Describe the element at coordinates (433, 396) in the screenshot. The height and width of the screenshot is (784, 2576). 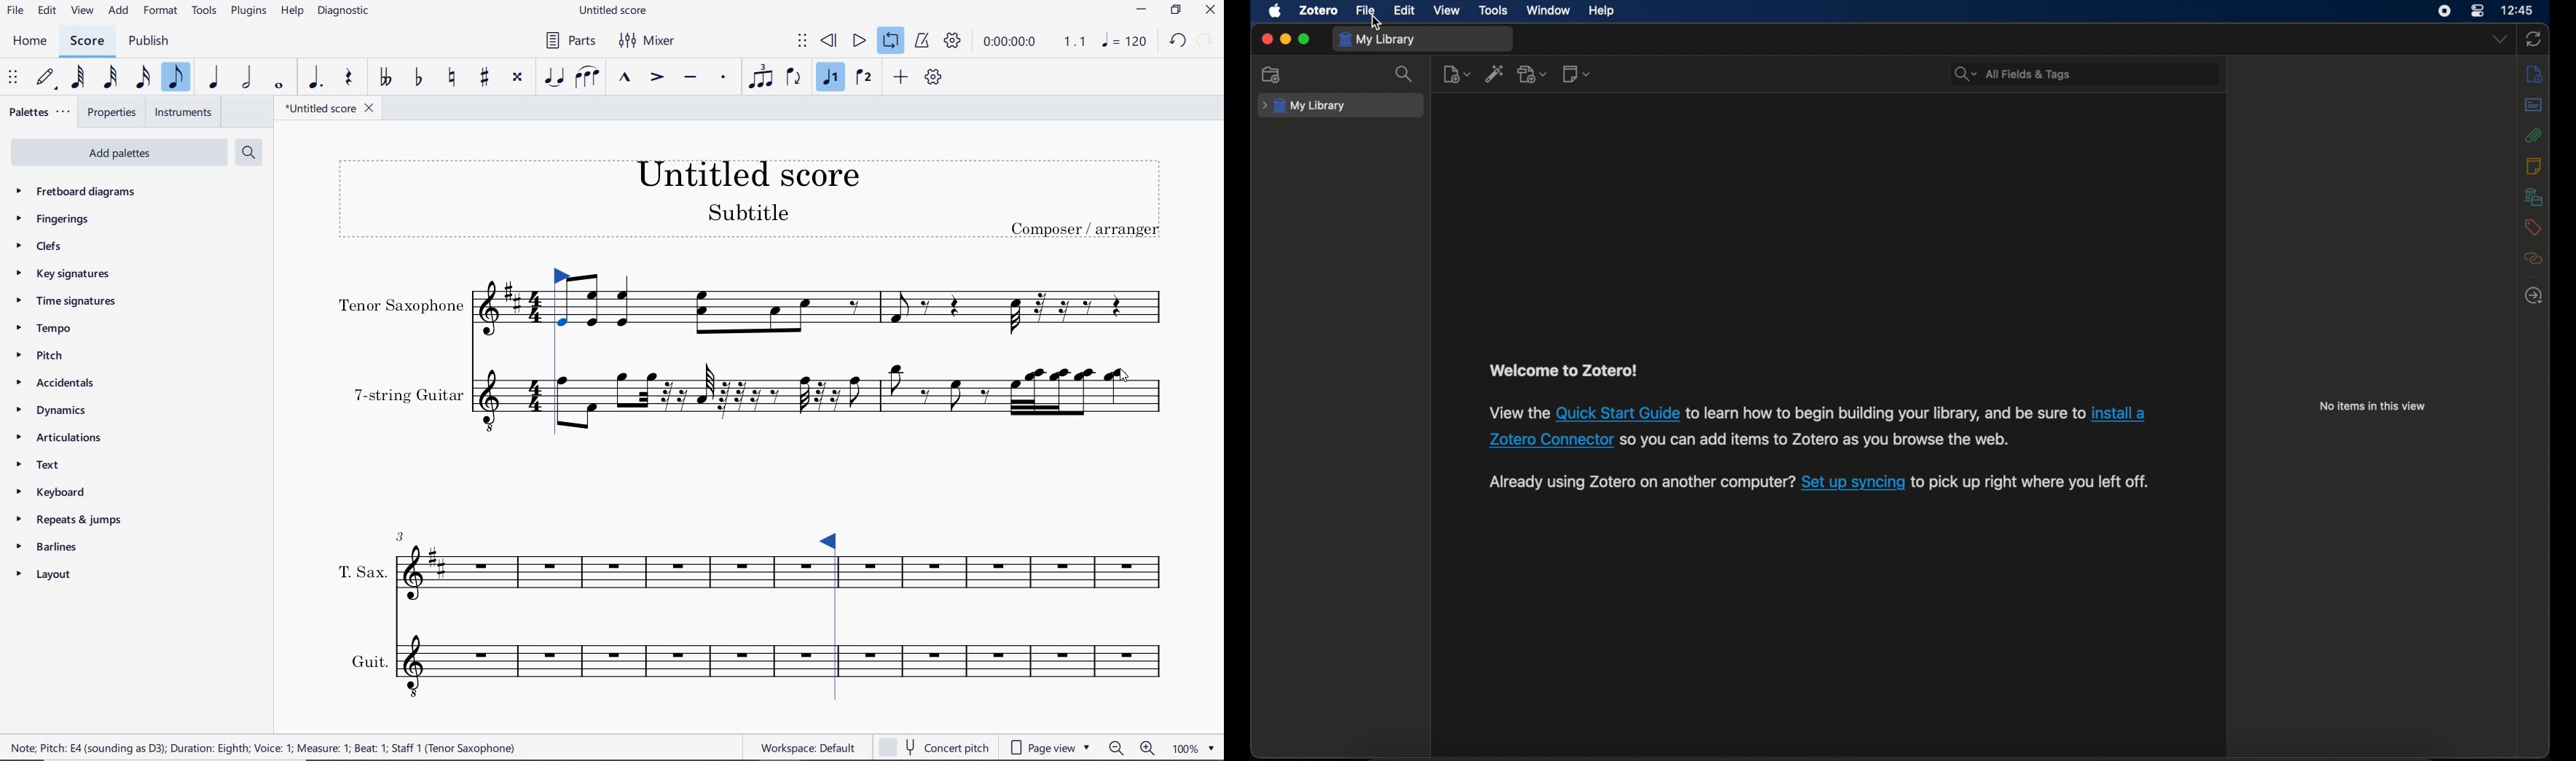
I see `INSTRUMENT: 7-STRING GUITAR` at that location.